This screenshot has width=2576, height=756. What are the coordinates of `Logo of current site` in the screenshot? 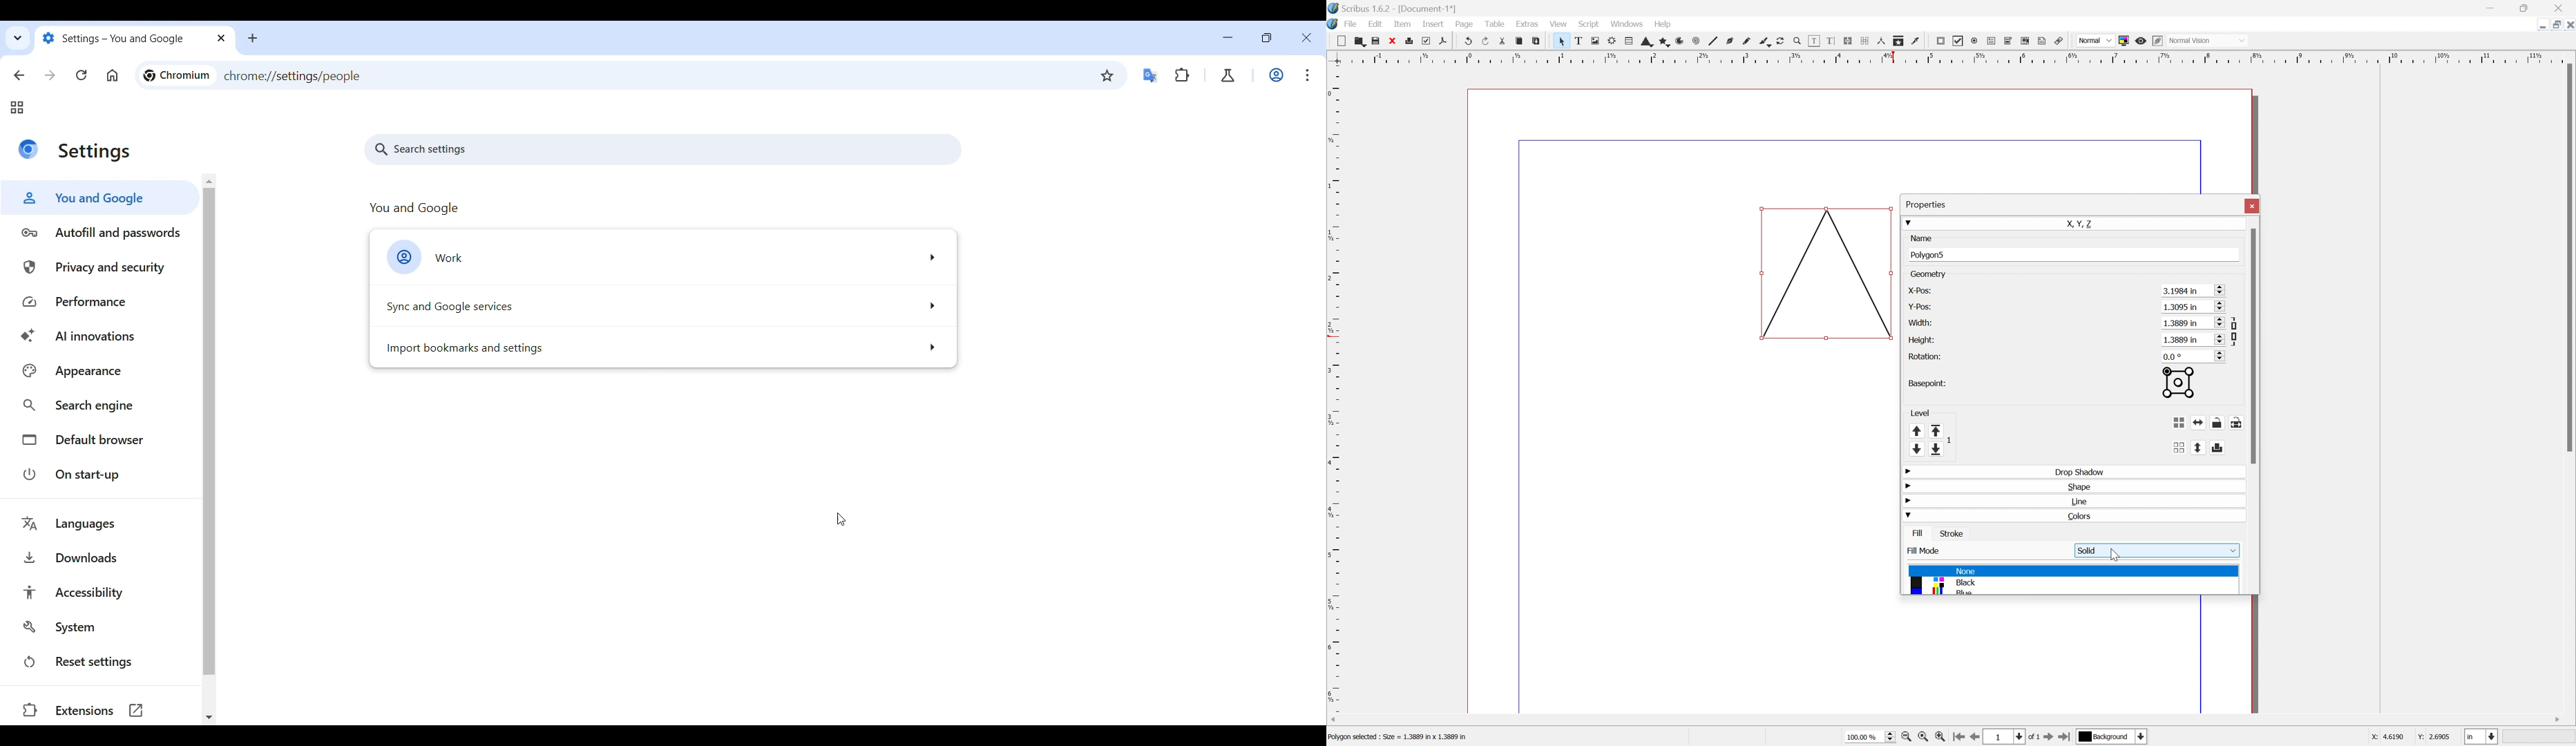 It's located at (28, 149).